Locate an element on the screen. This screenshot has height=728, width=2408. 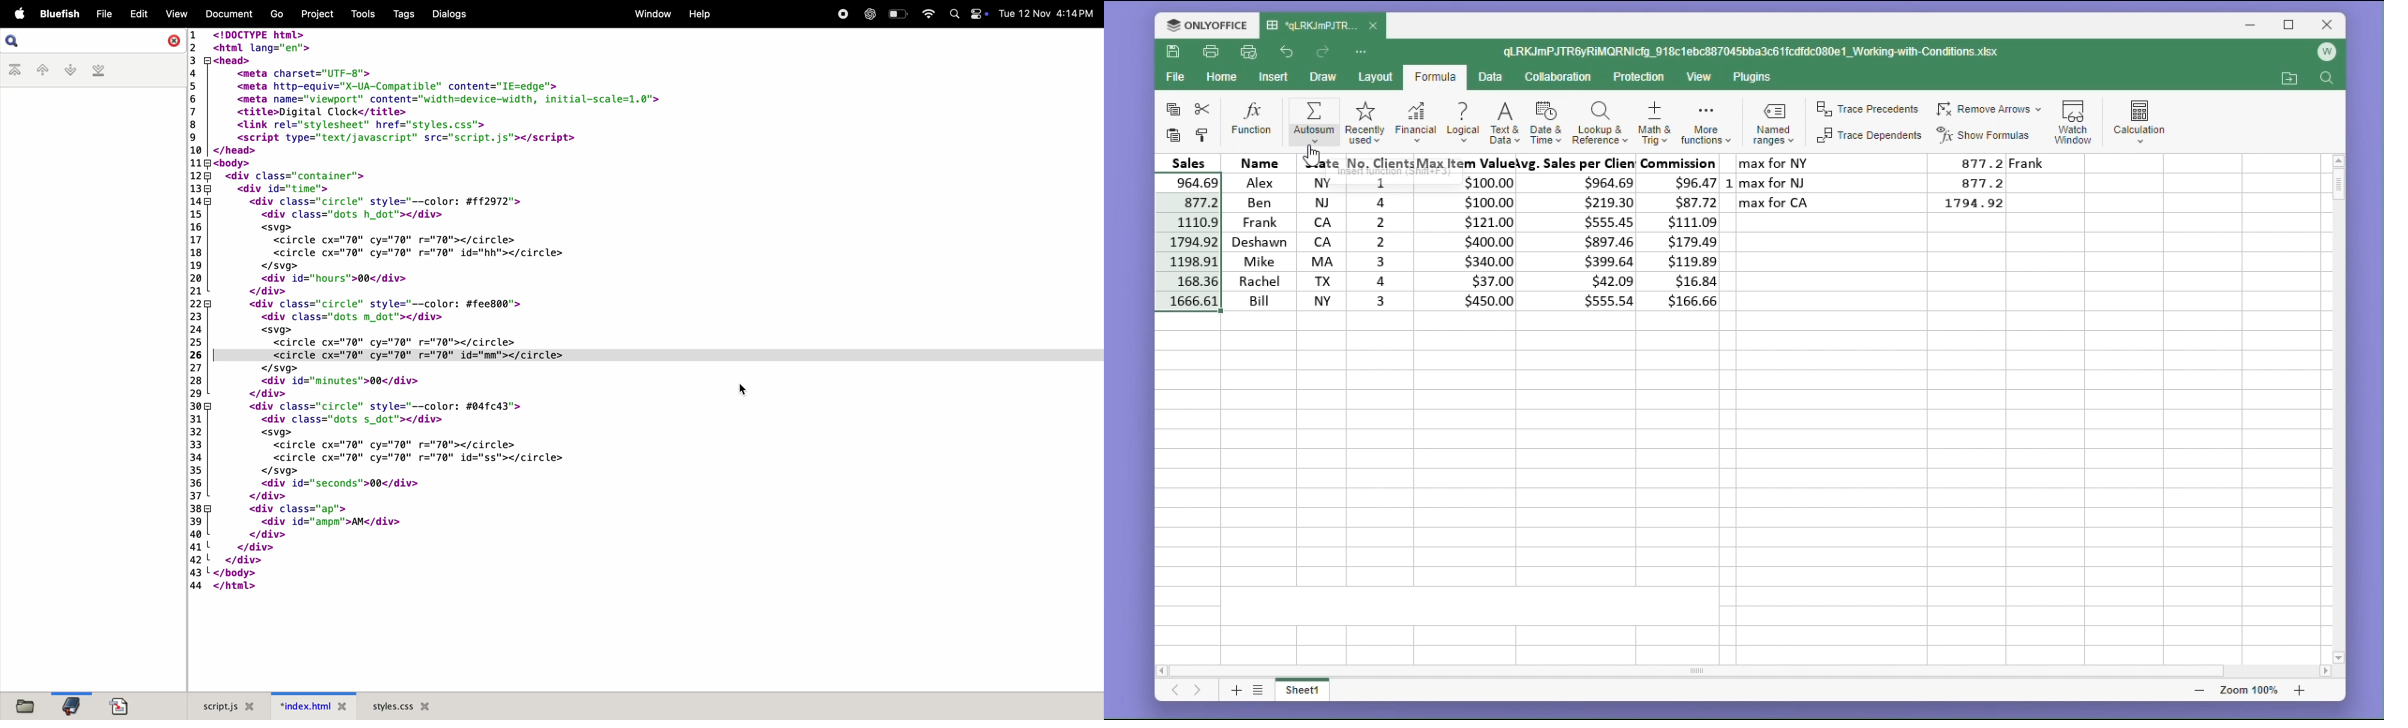
trace dependents is located at coordinates (1867, 139).